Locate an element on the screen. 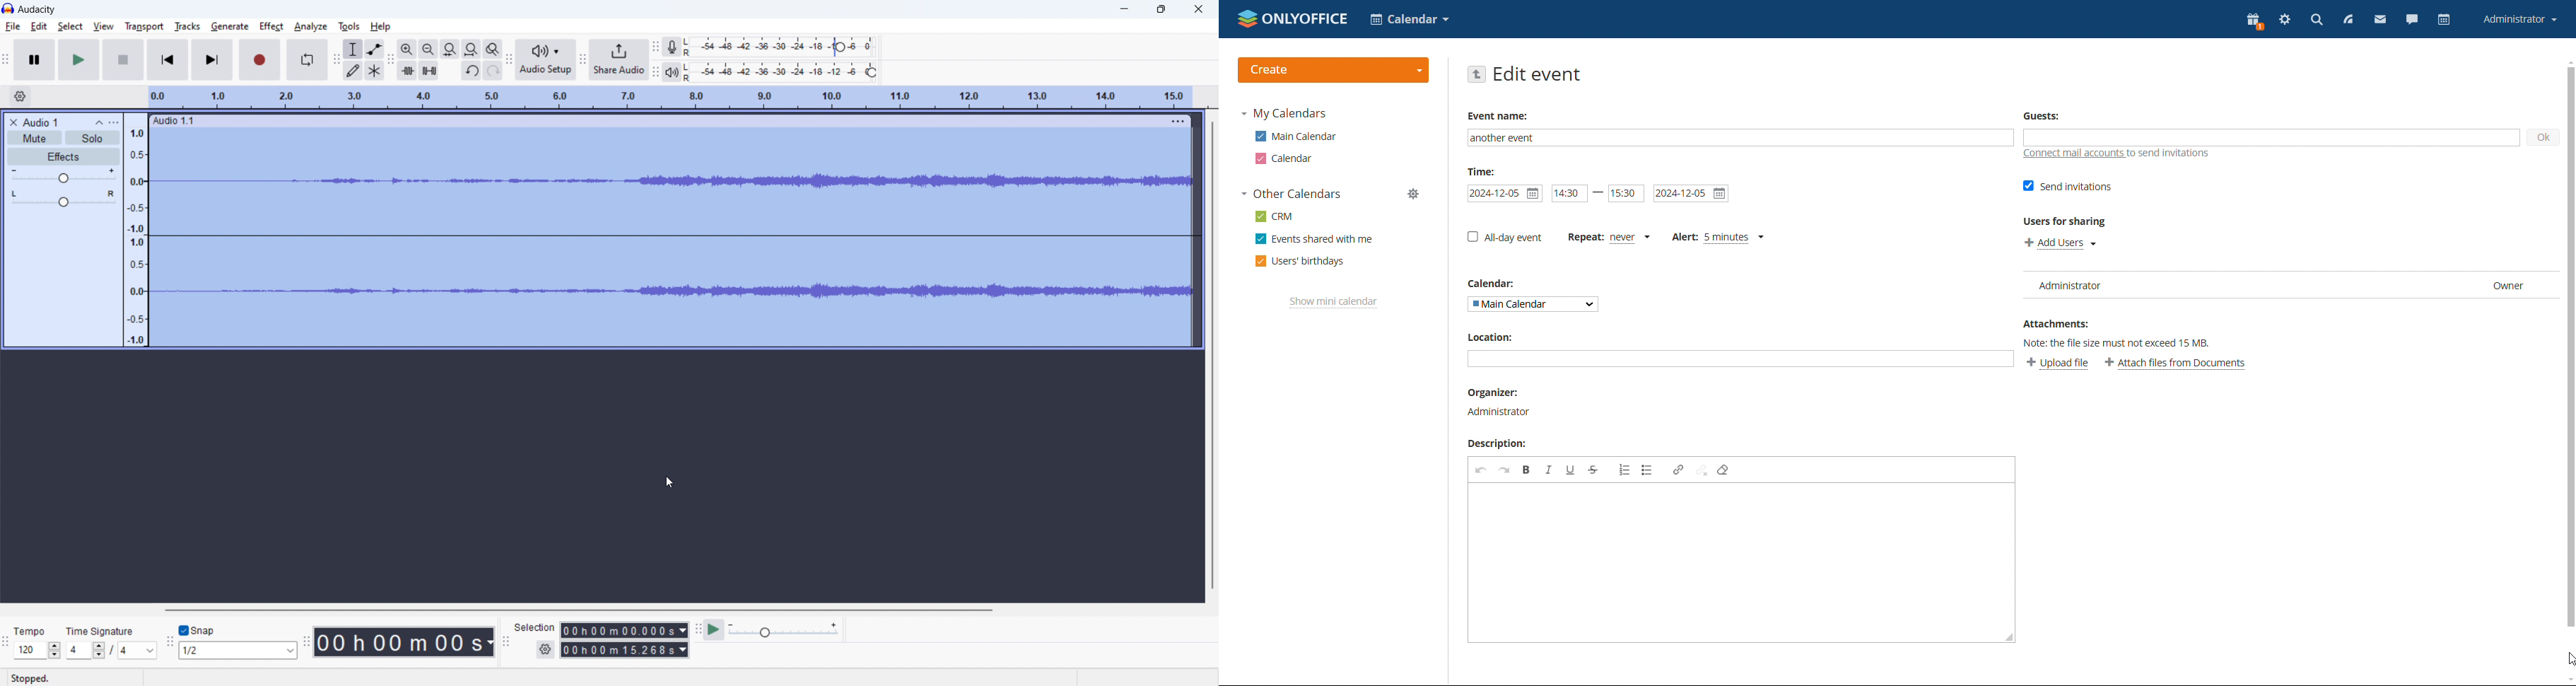 The image size is (2576, 700). end time is located at coordinates (1626, 194).